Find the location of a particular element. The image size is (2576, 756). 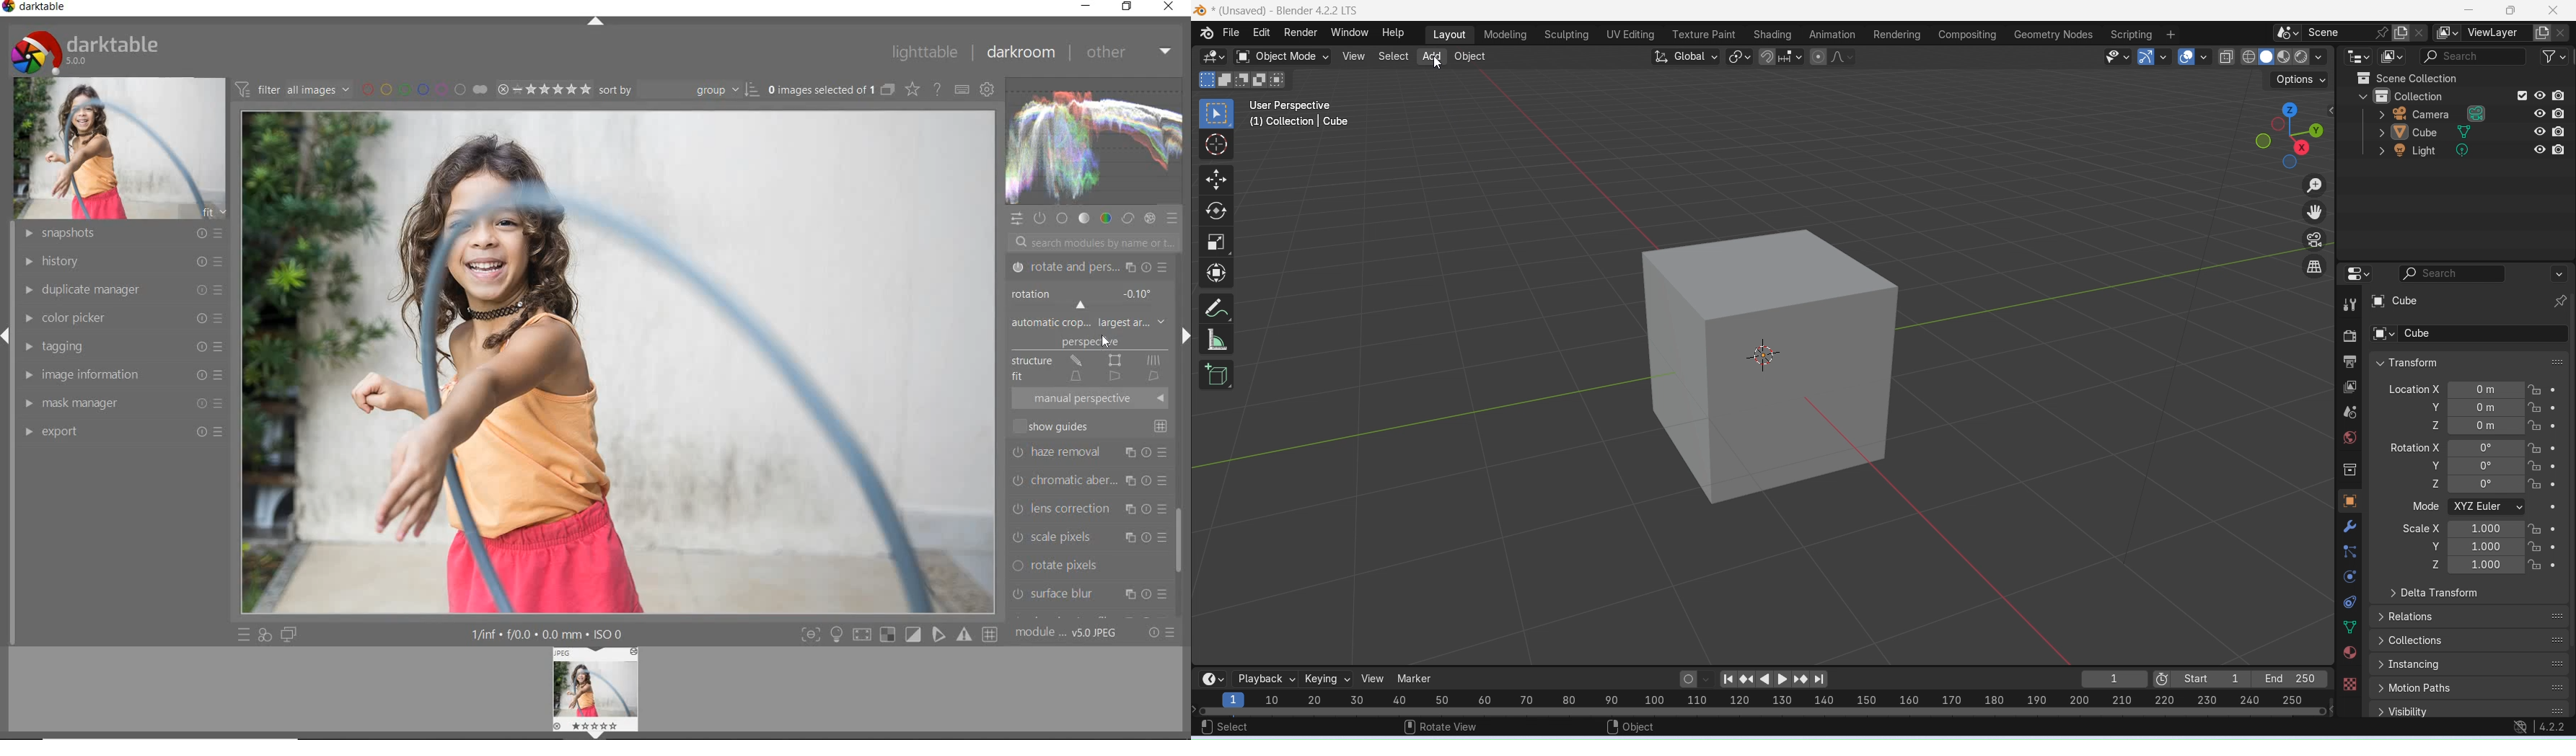

export is located at coordinates (124, 430).